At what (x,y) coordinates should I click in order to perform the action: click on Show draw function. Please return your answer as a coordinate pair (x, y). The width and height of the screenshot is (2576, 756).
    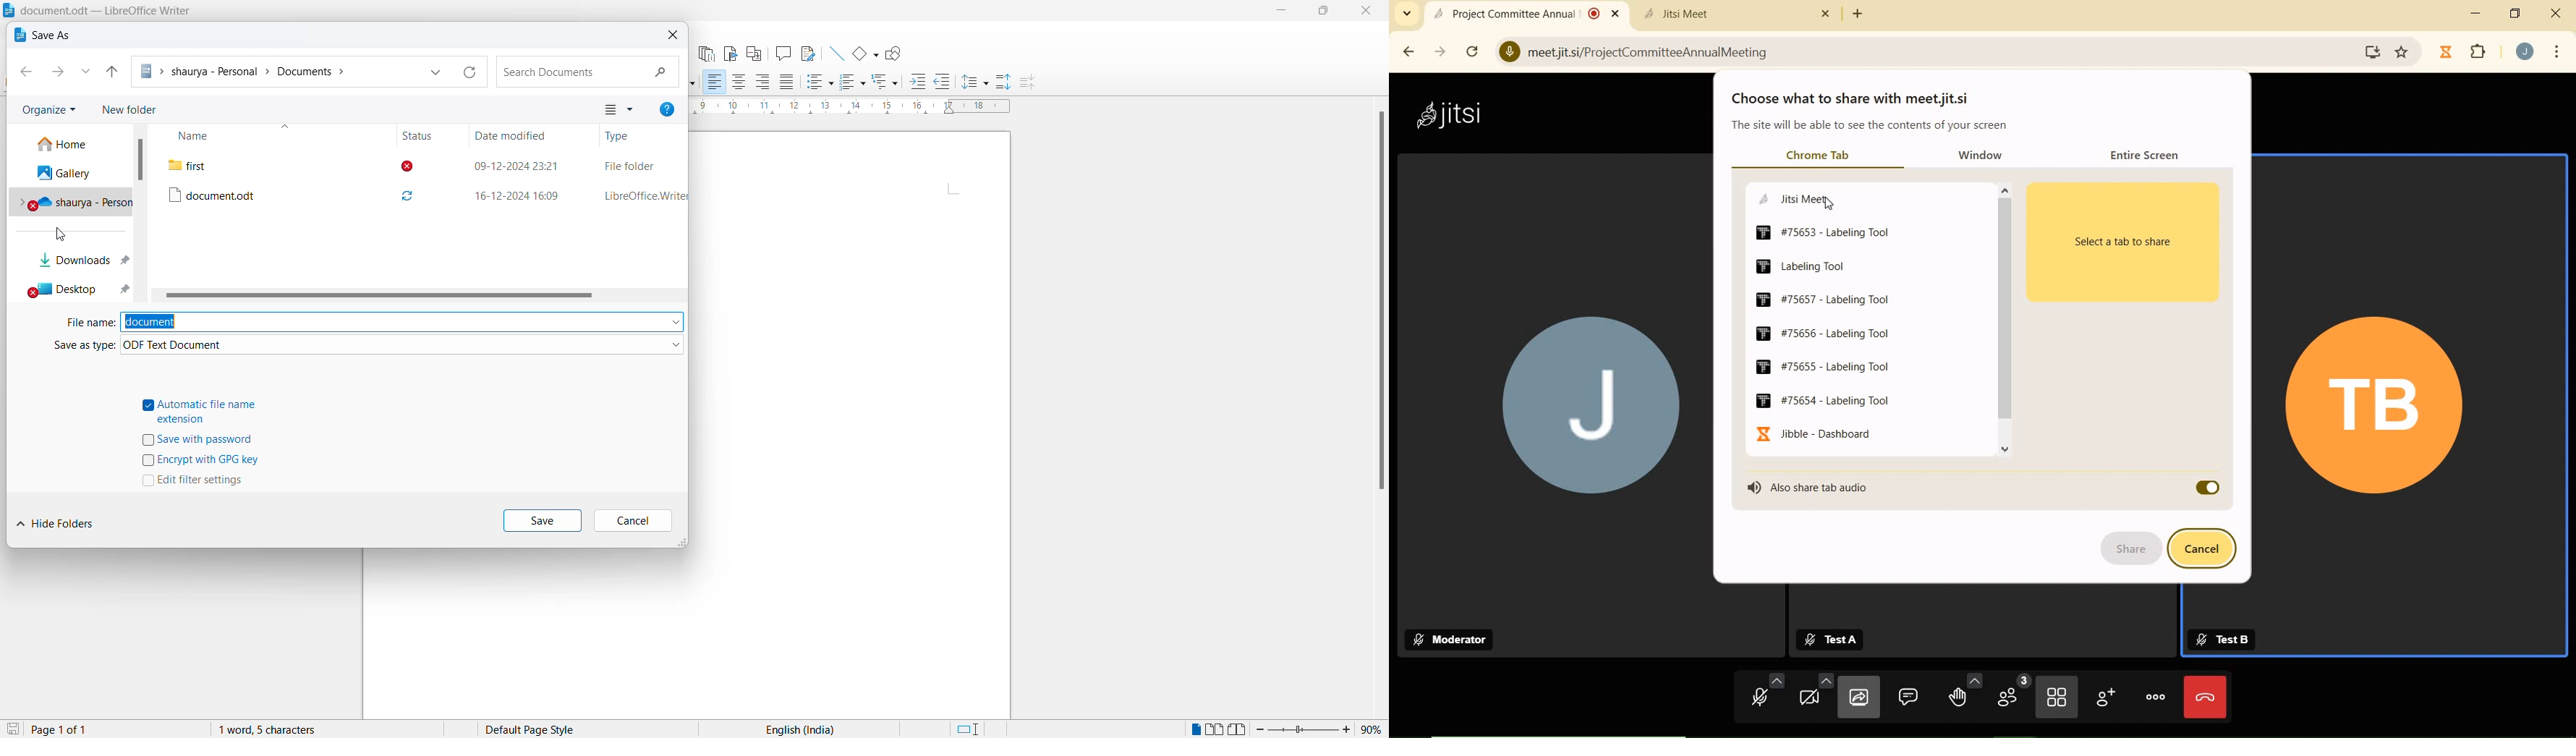
    Looking at the image, I should click on (896, 54).